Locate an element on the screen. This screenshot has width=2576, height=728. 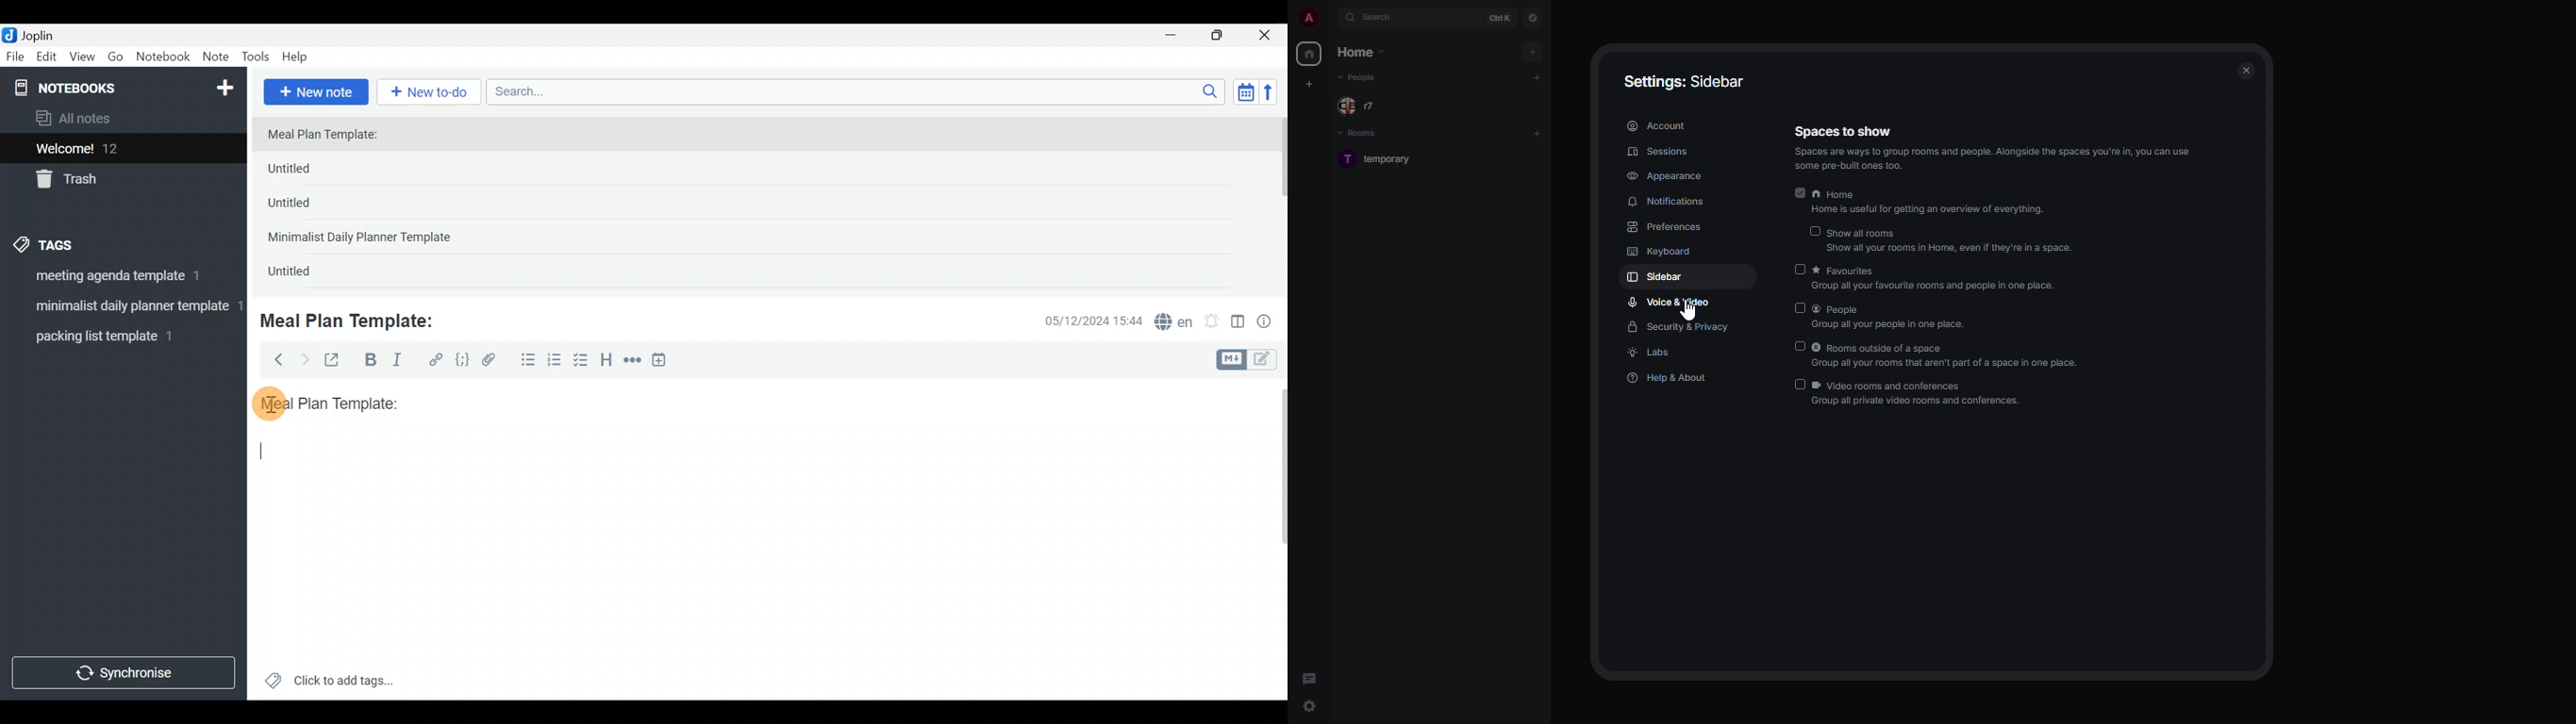
Note properties is located at coordinates (1270, 322).